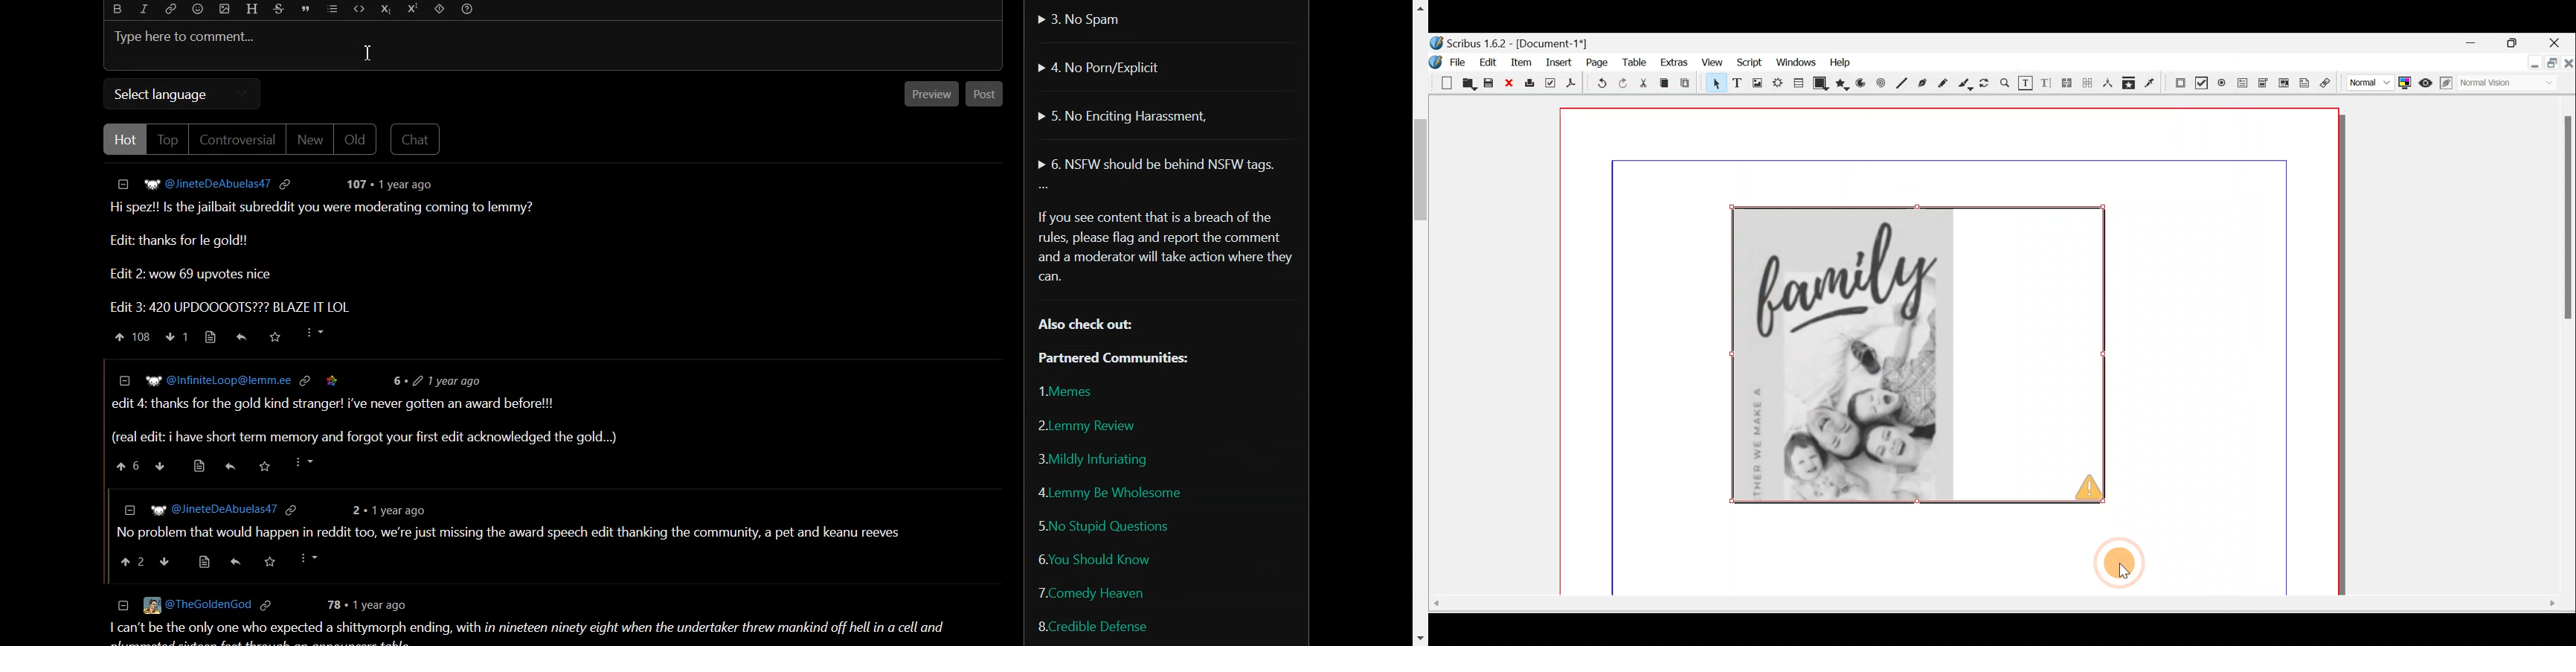 This screenshot has height=672, width=2576. Describe the element at coordinates (1844, 86) in the screenshot. I see `Polygon` at that location.